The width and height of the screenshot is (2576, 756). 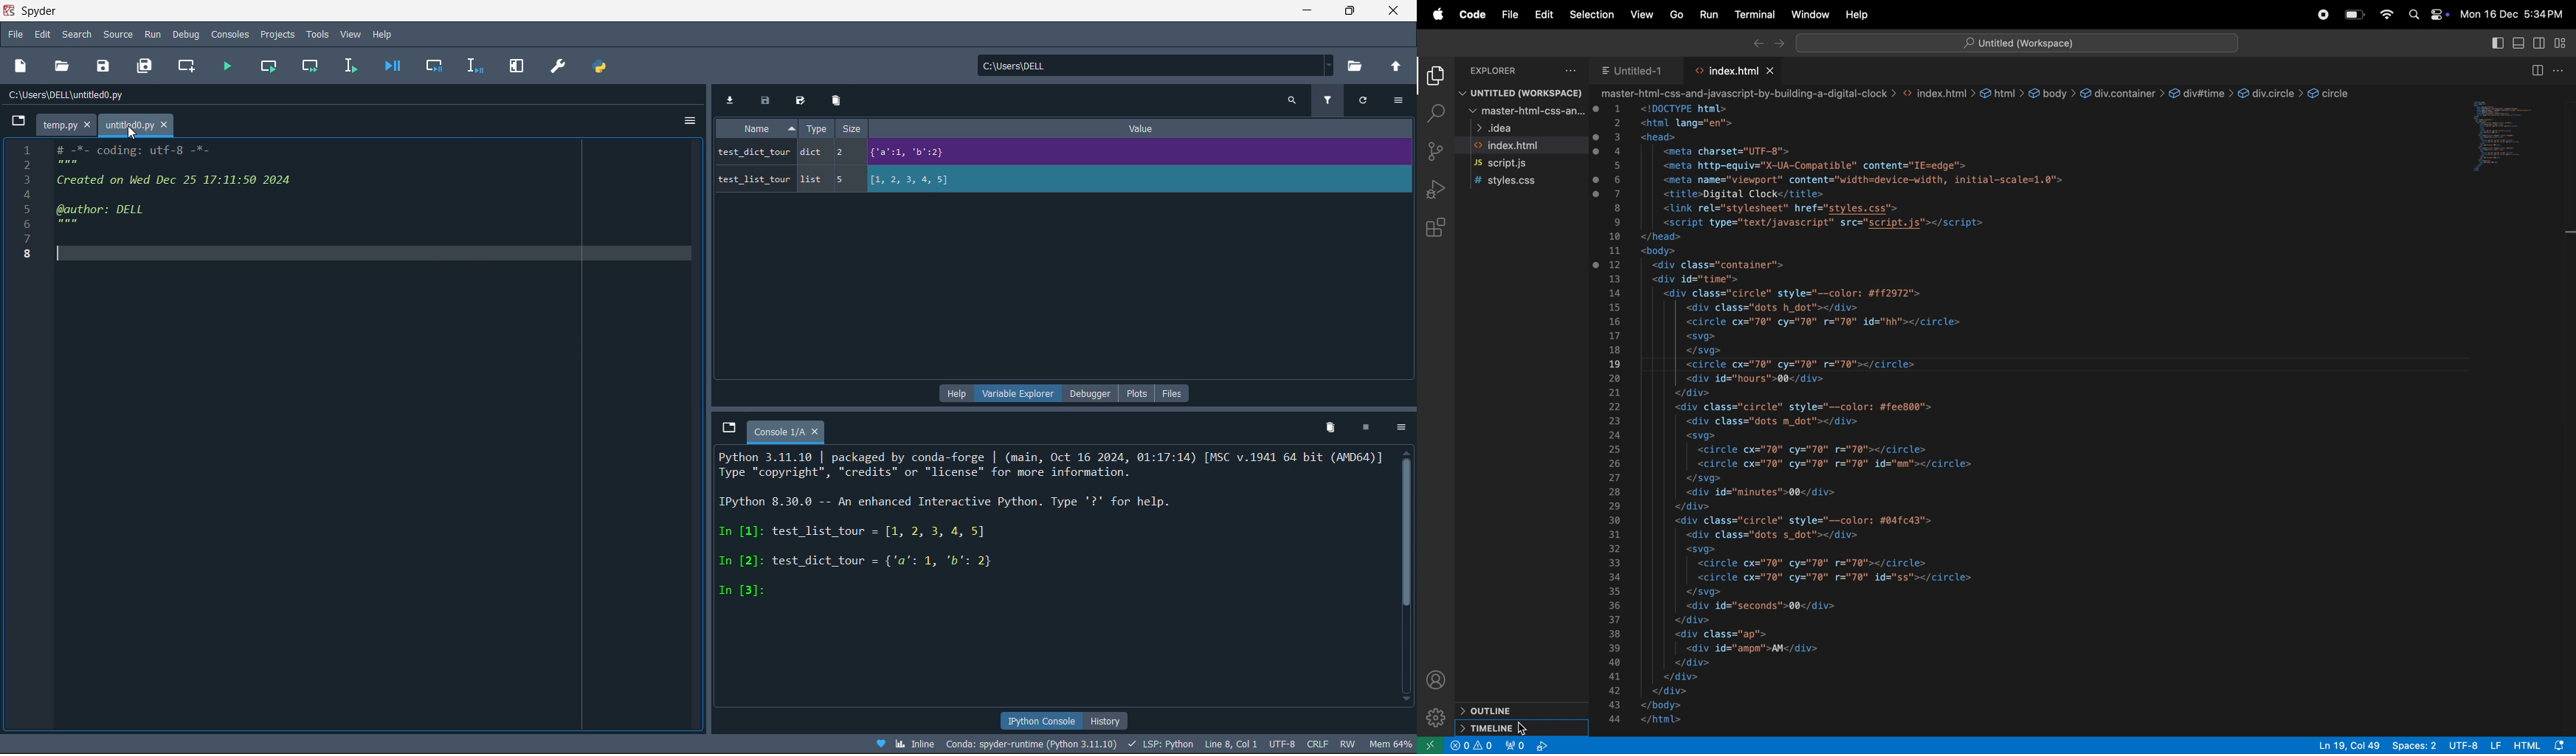 What do you see at coordinates (680, 119) in the screenshot?
I see `options` at bounding box center [680, 119].